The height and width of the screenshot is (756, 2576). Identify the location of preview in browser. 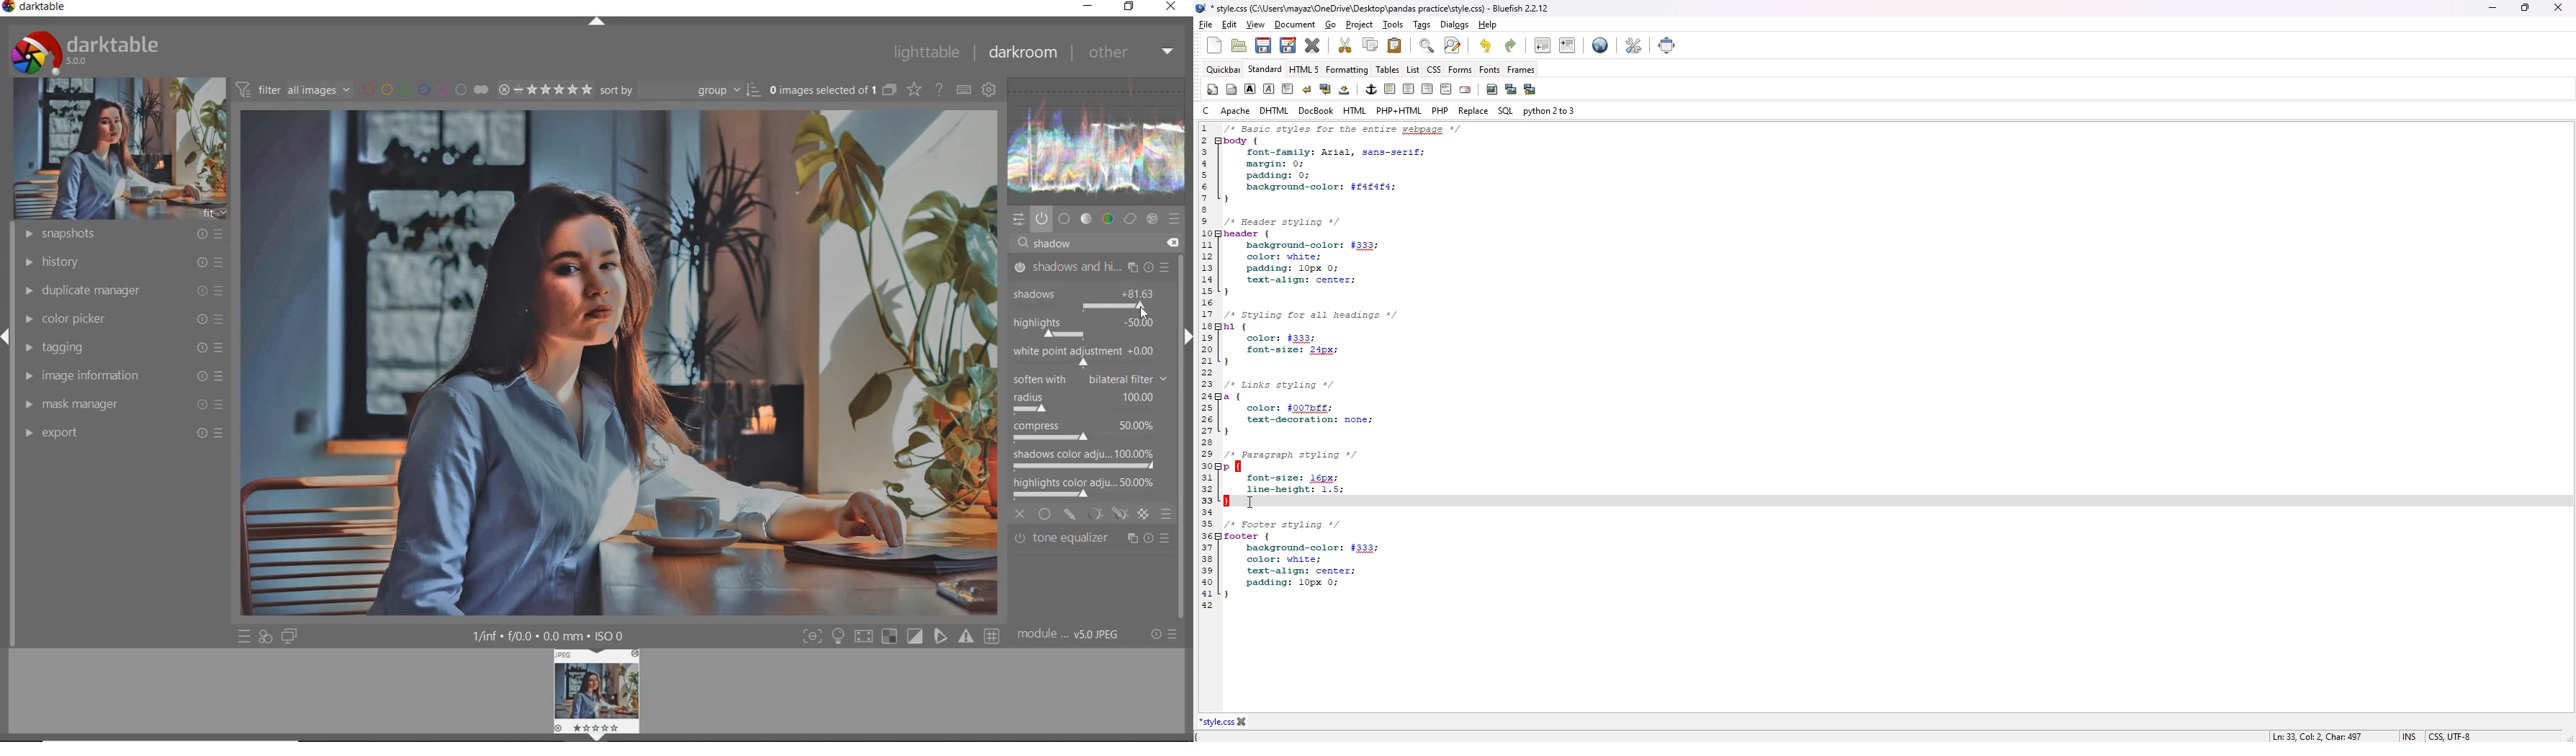
(1599, 46).